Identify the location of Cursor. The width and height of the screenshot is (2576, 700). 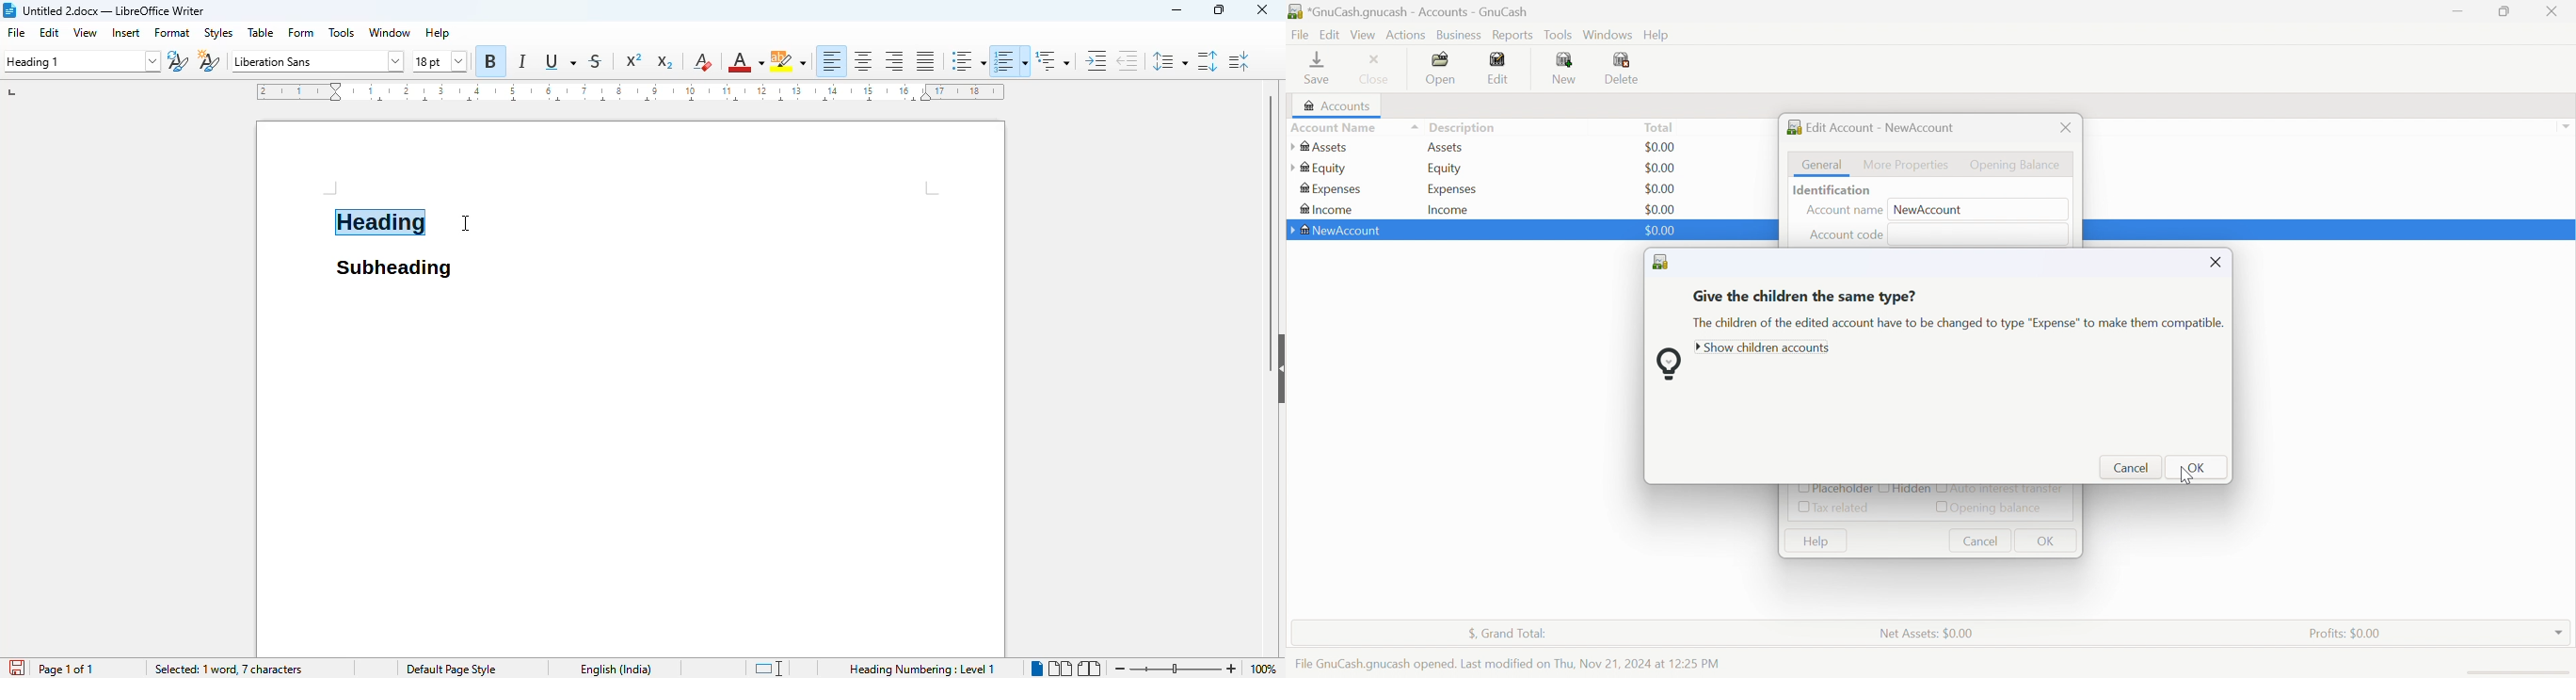
(2186, 476).